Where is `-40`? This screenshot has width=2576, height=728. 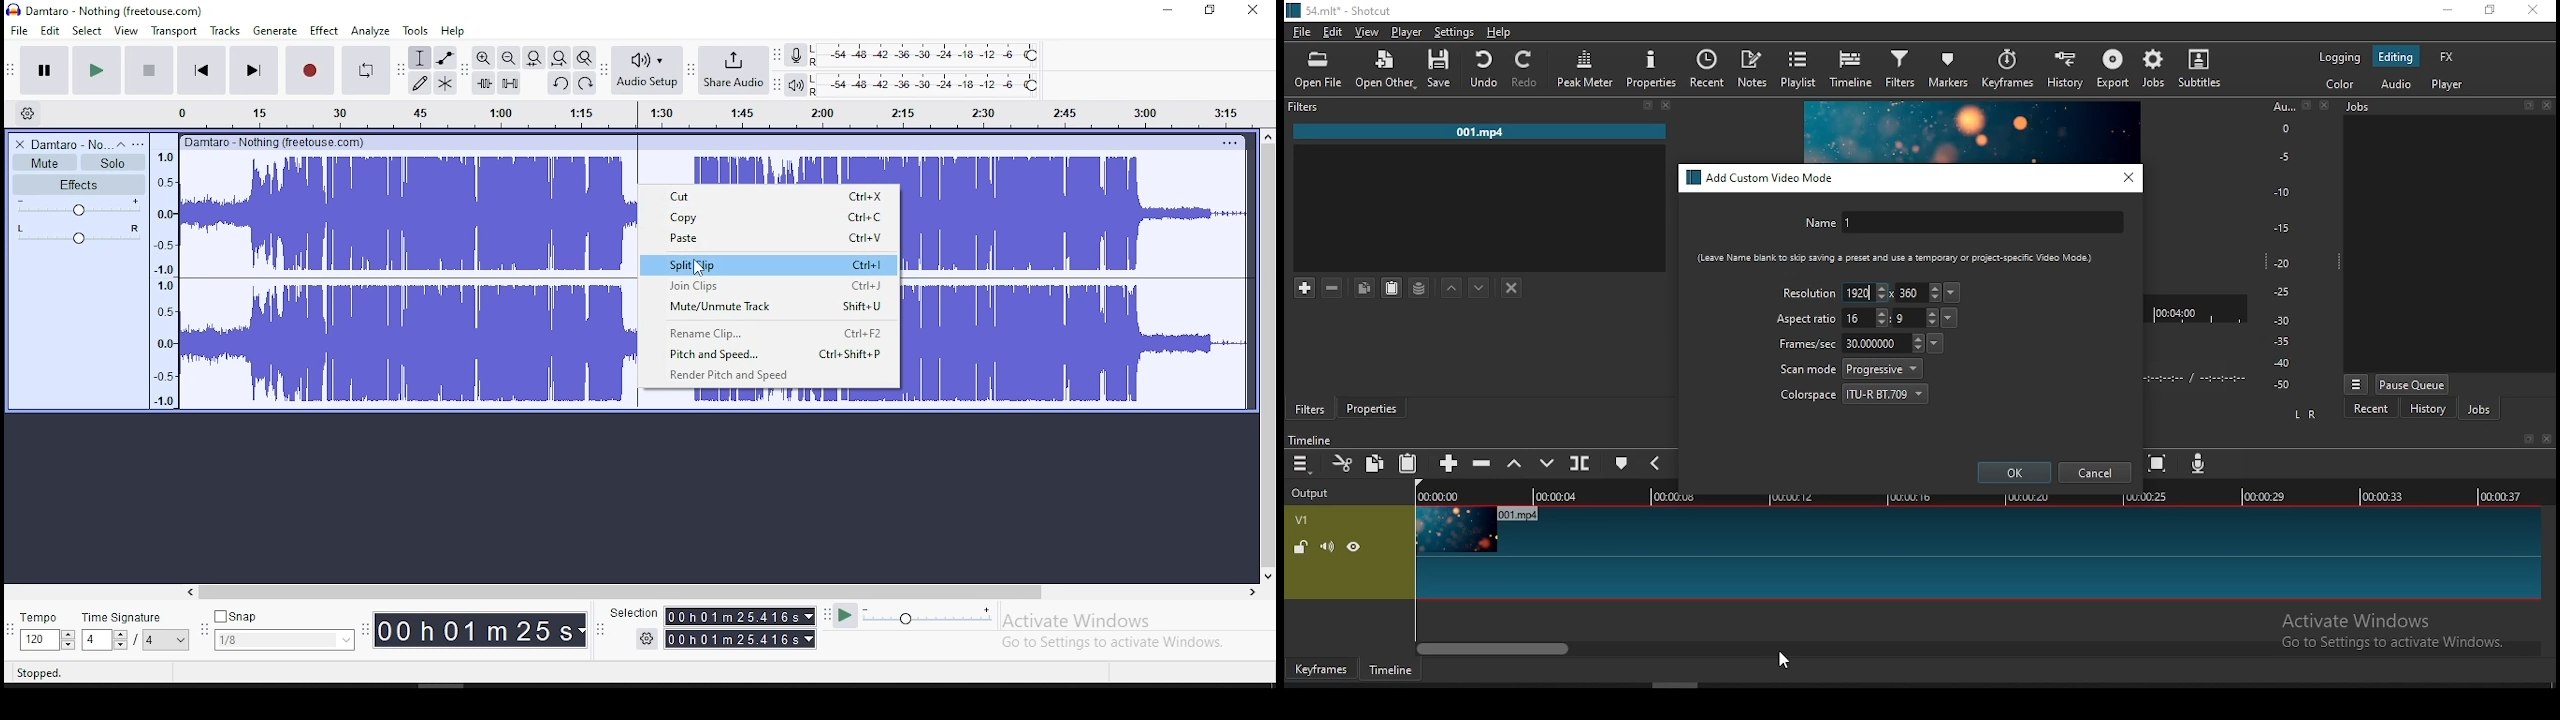
-40 is located at coordinates (2282, 363).